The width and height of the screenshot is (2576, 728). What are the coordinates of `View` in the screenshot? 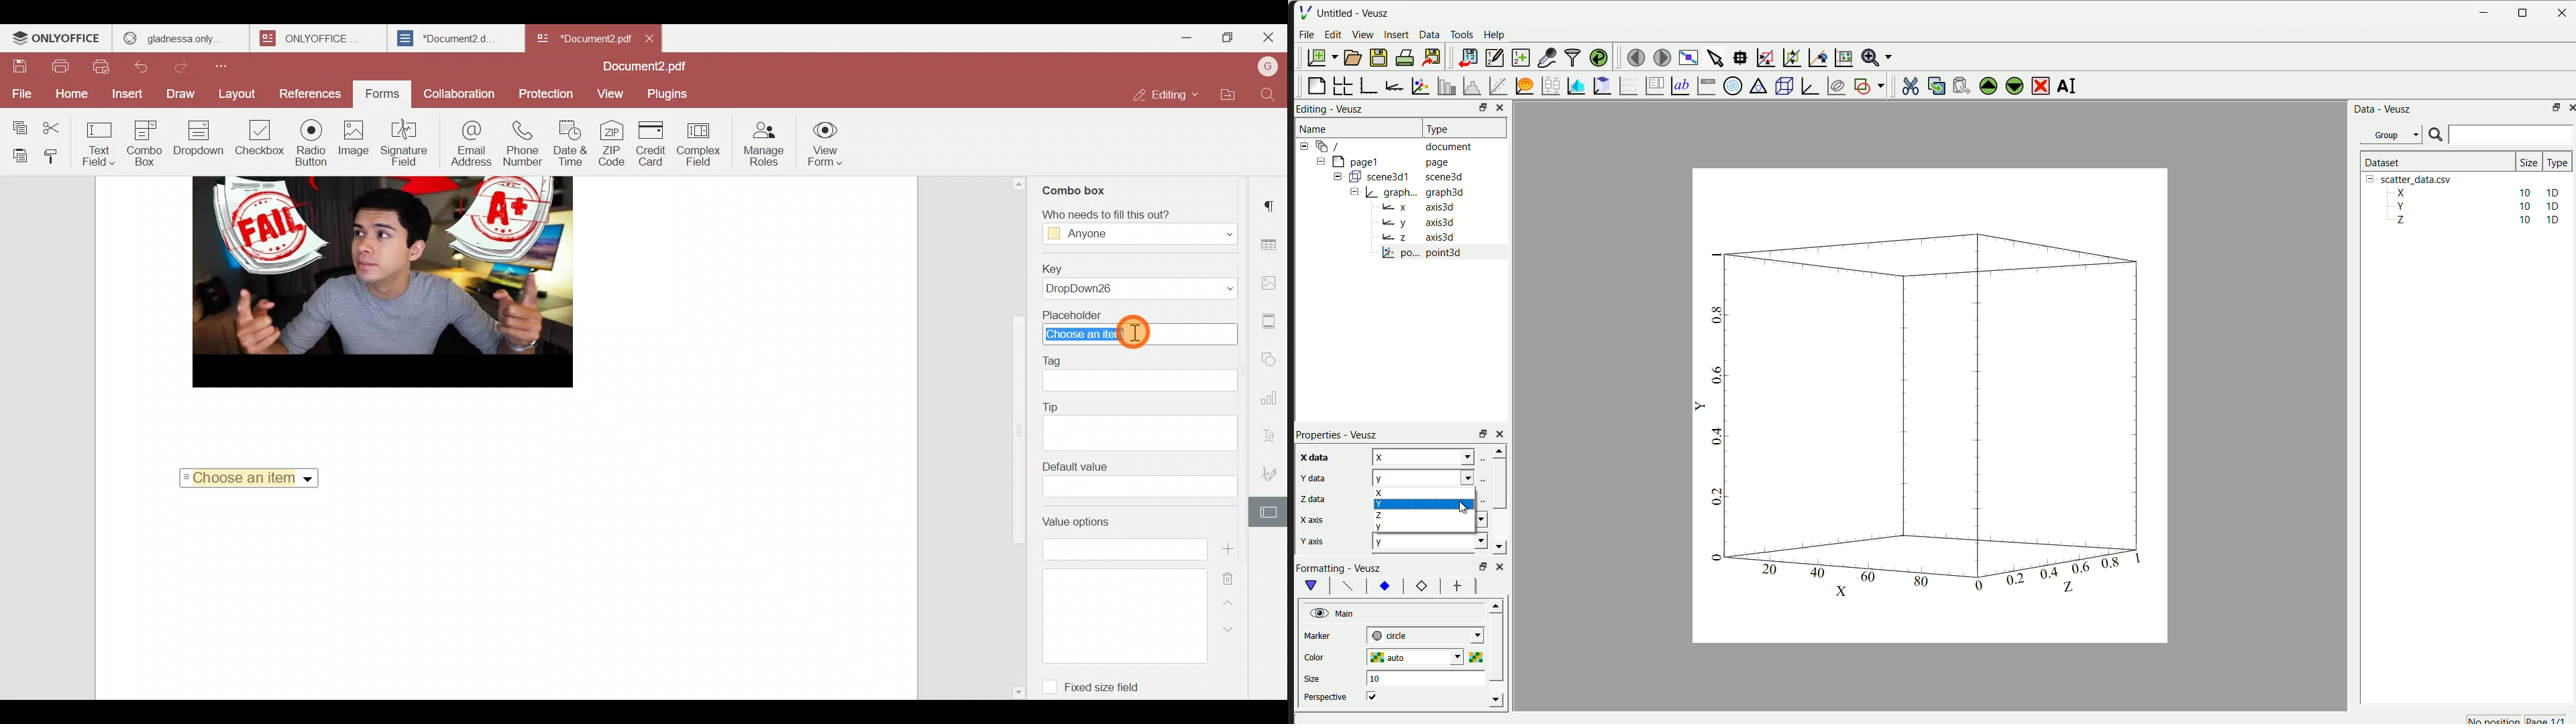 It's located at (612, 93).